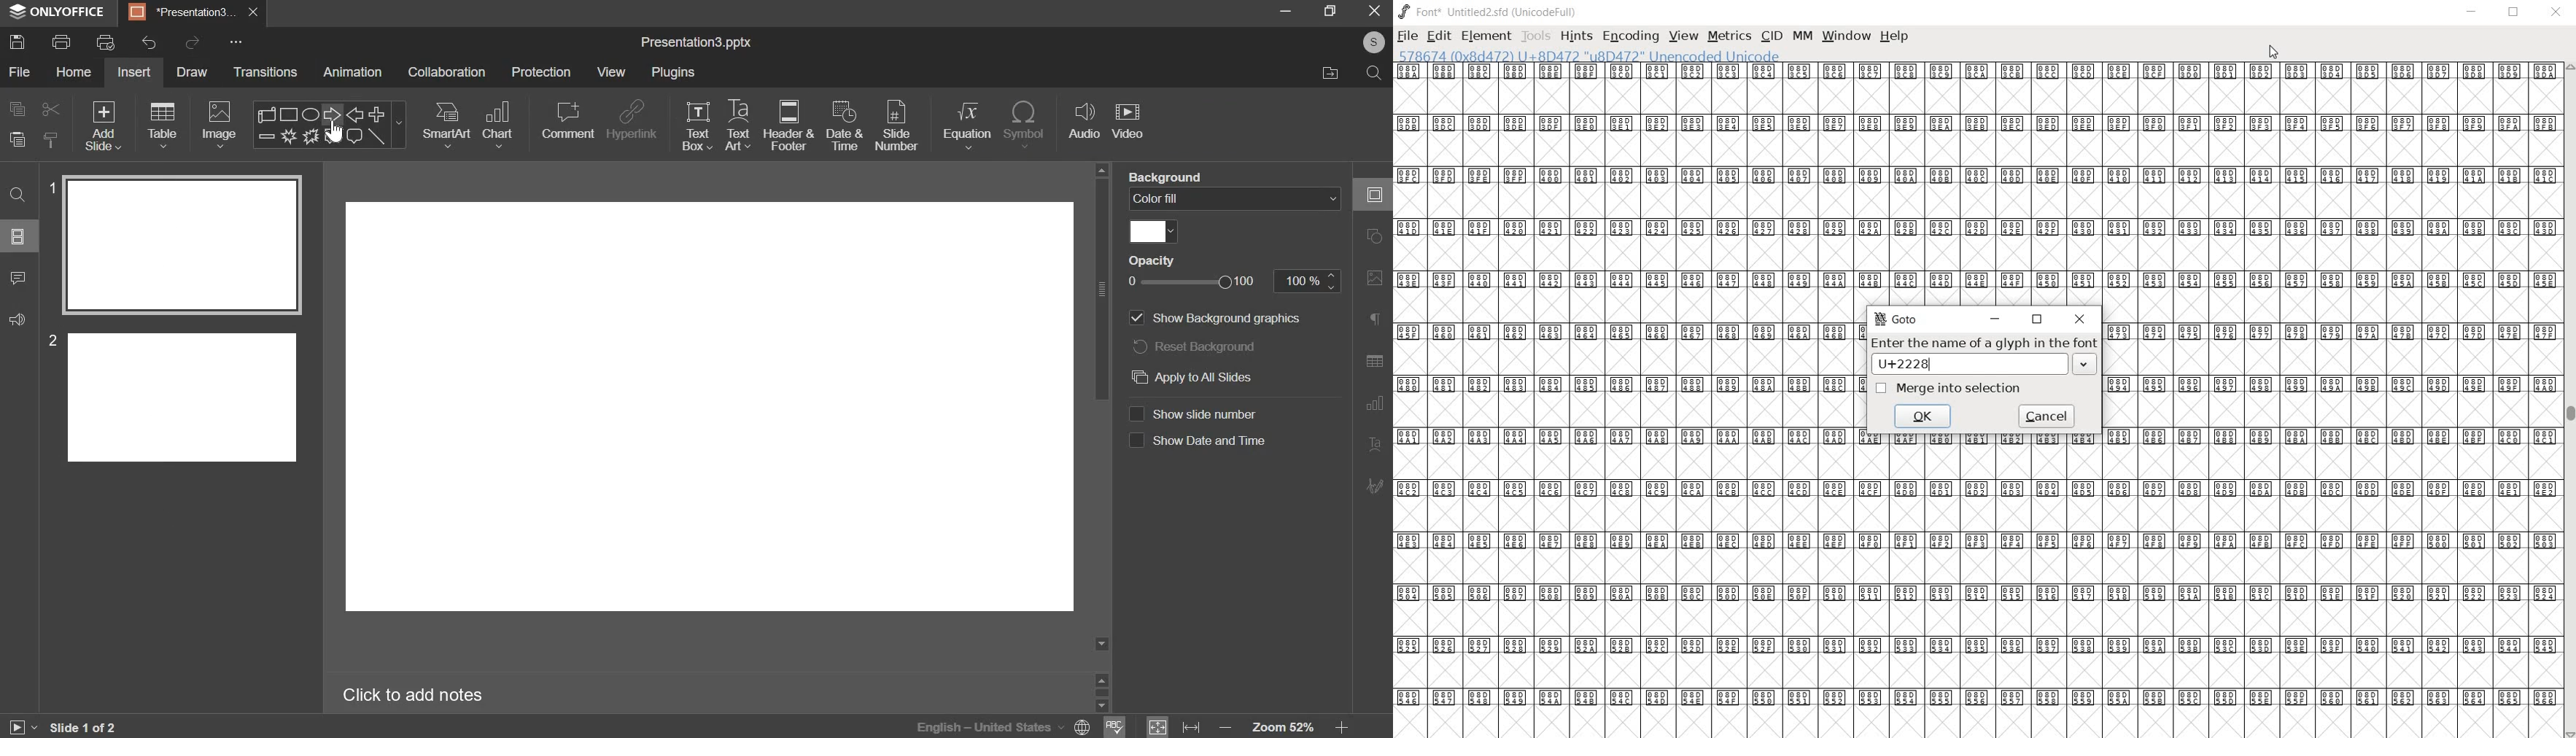  I want to click on ellipse, so click(309, 113).